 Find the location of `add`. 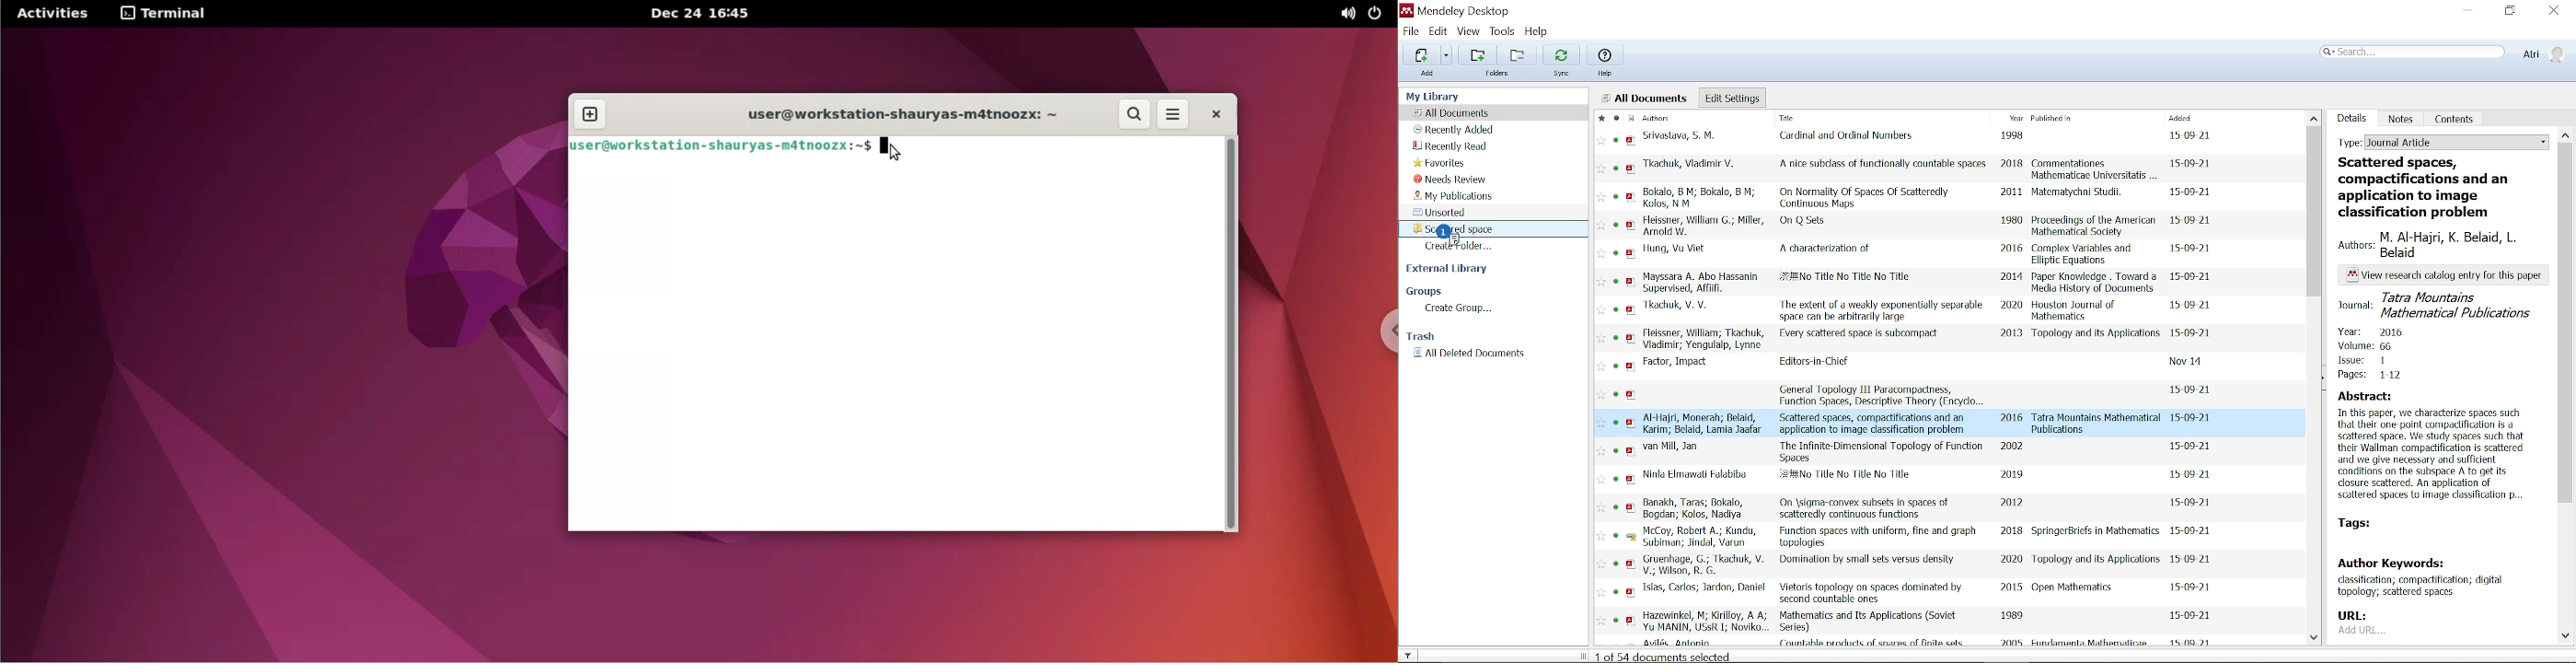

add is located at coordinates (1427, 74).